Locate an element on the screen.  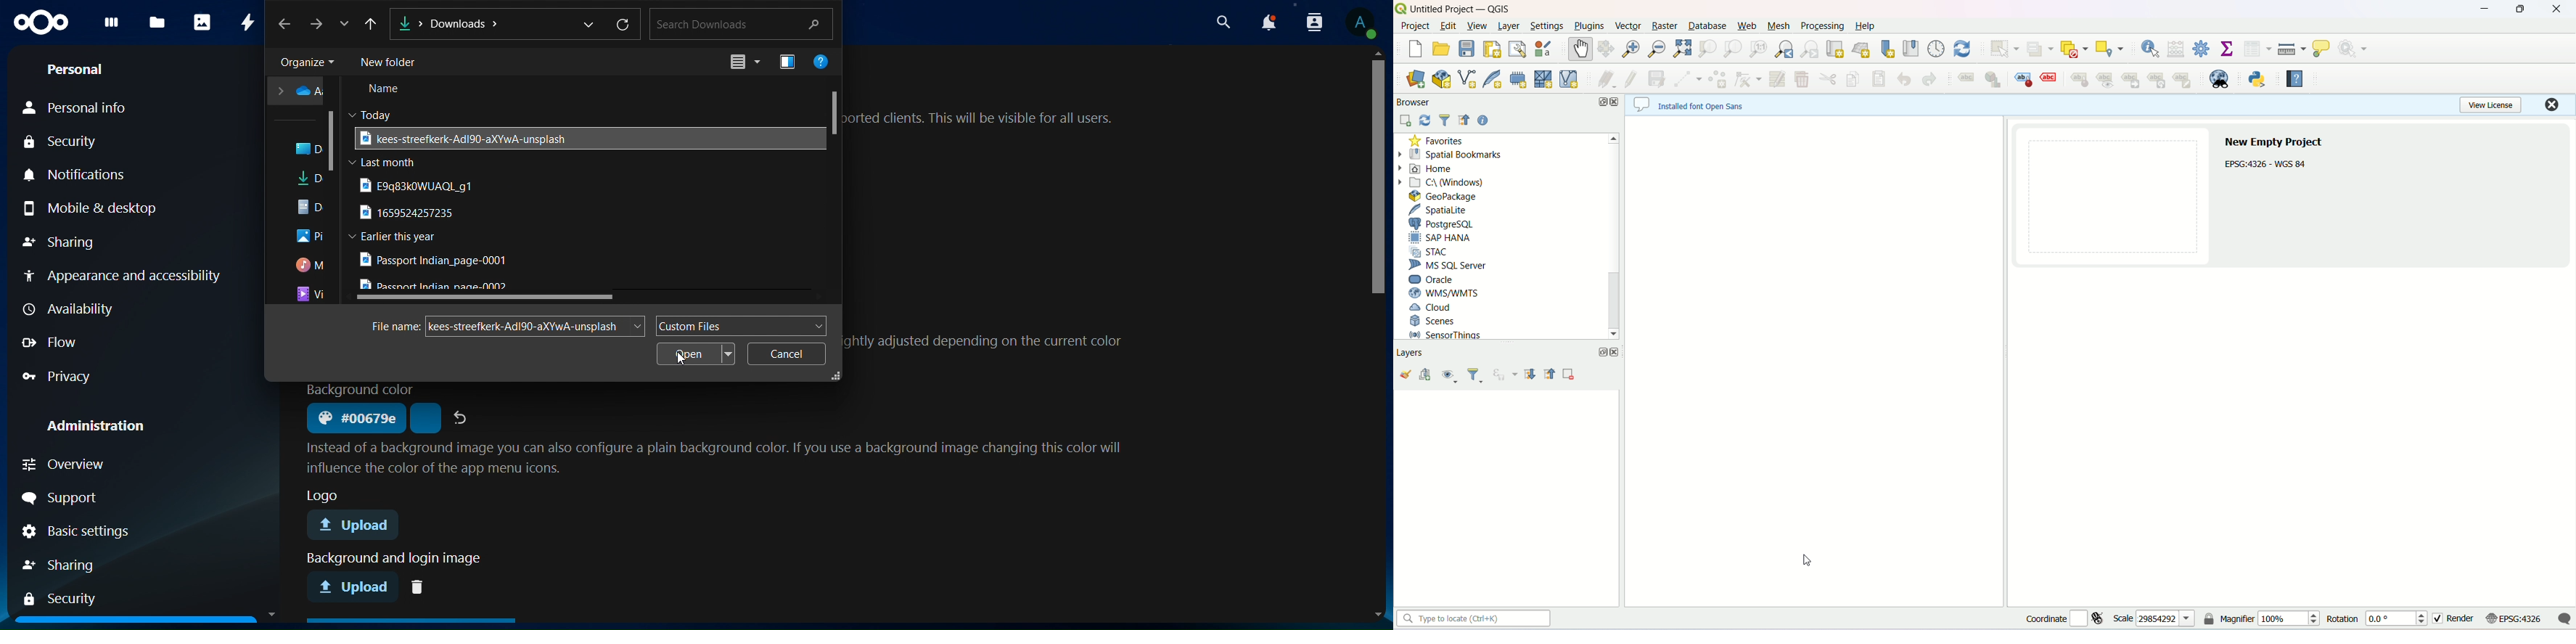
MS SQL server is located at coordinates (1446, 266).